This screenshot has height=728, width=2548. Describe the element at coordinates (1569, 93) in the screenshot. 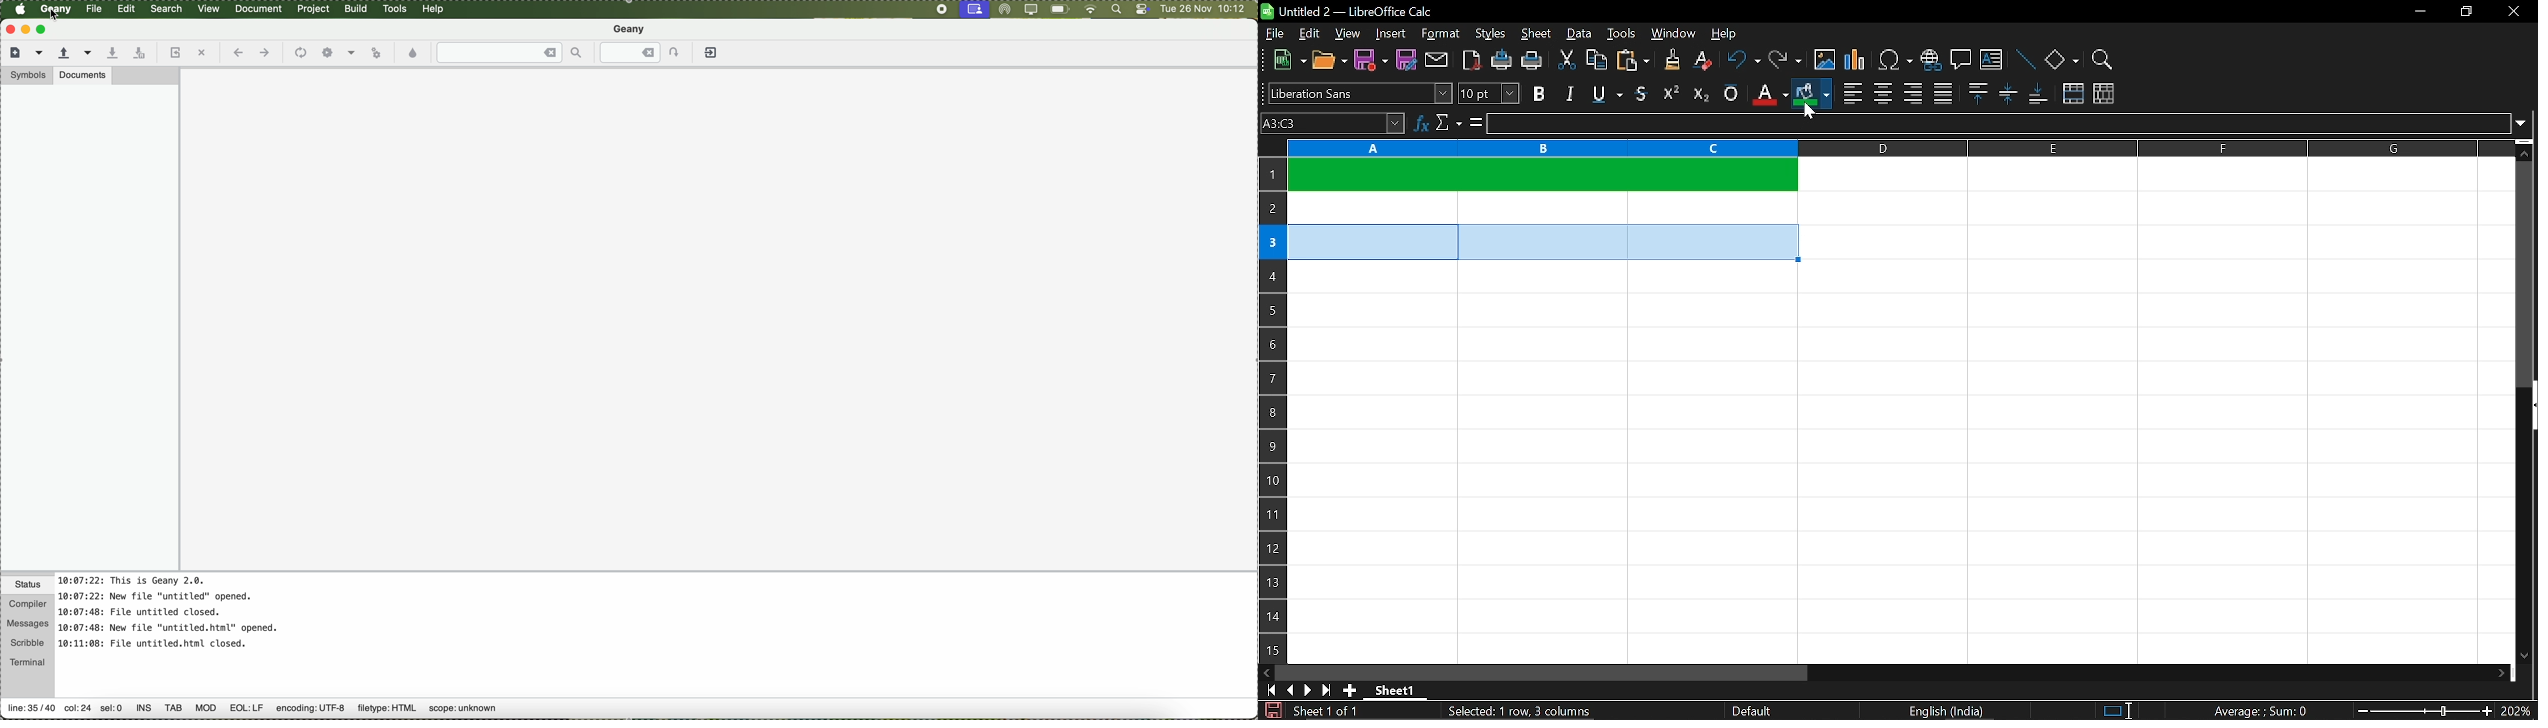

I see `italic` at that location.